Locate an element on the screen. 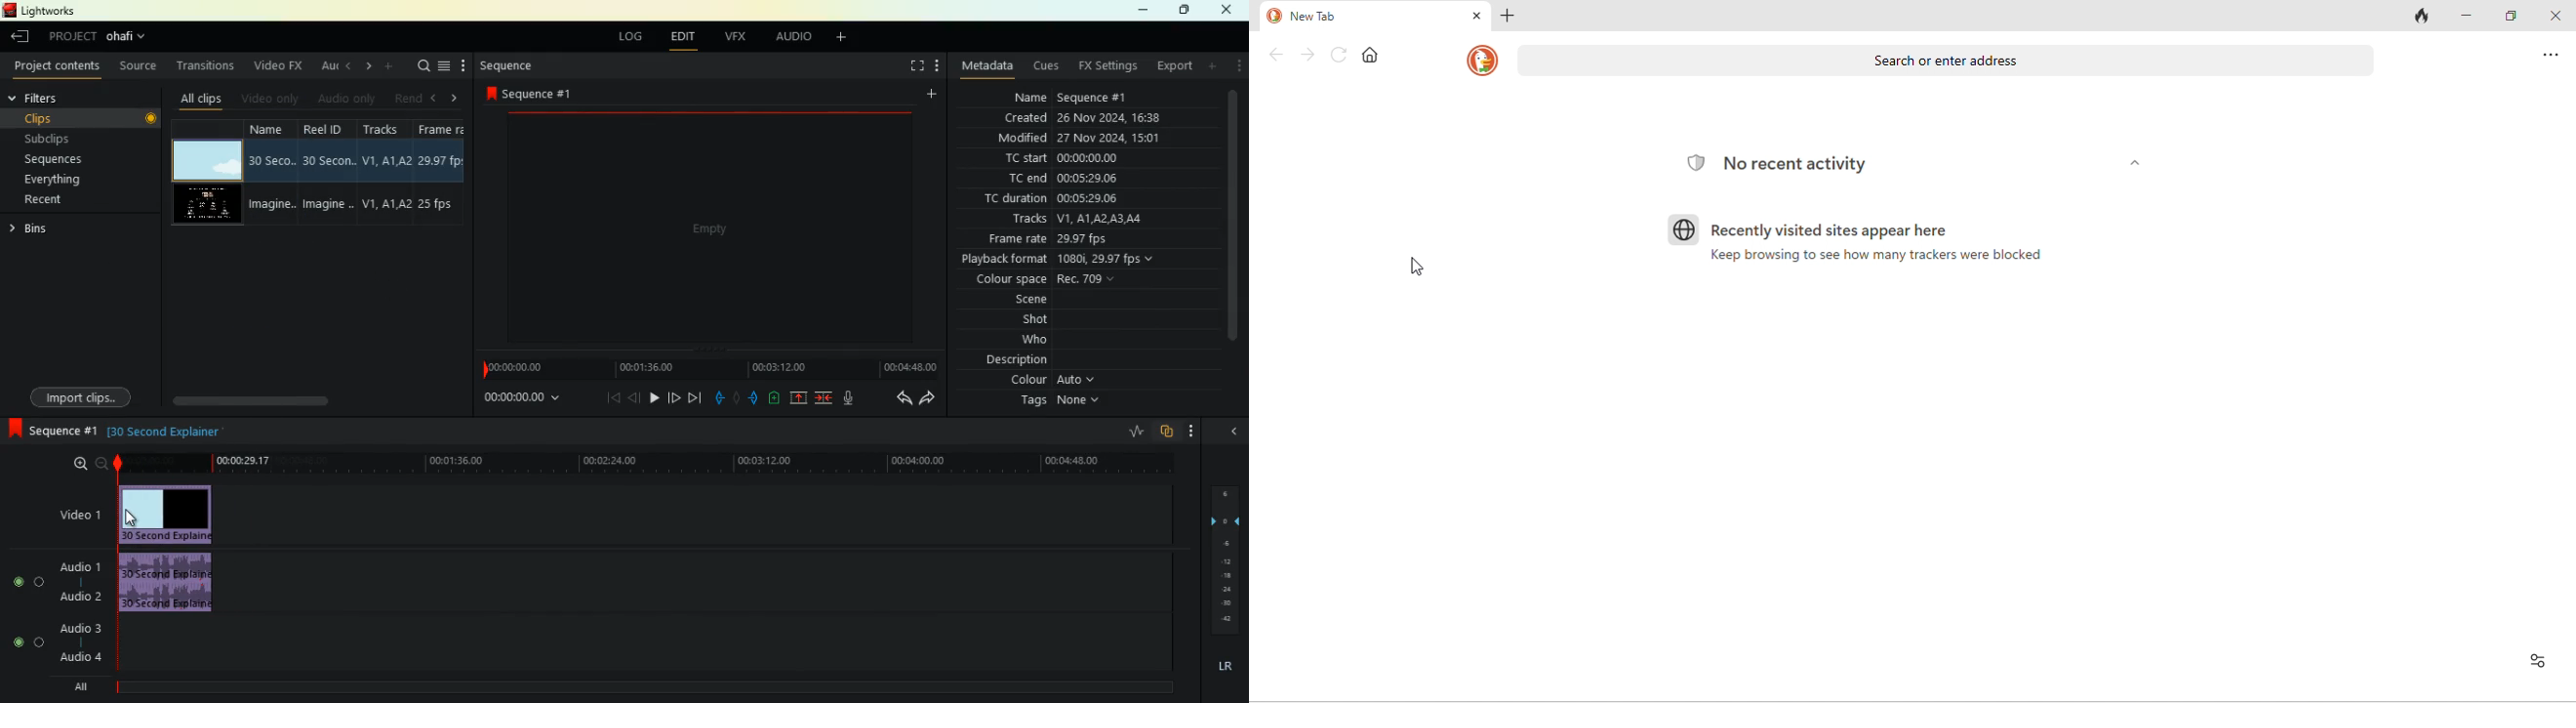 The height and width of the screenshot is (728, 2576). audio is located at coordinates (171, 583).